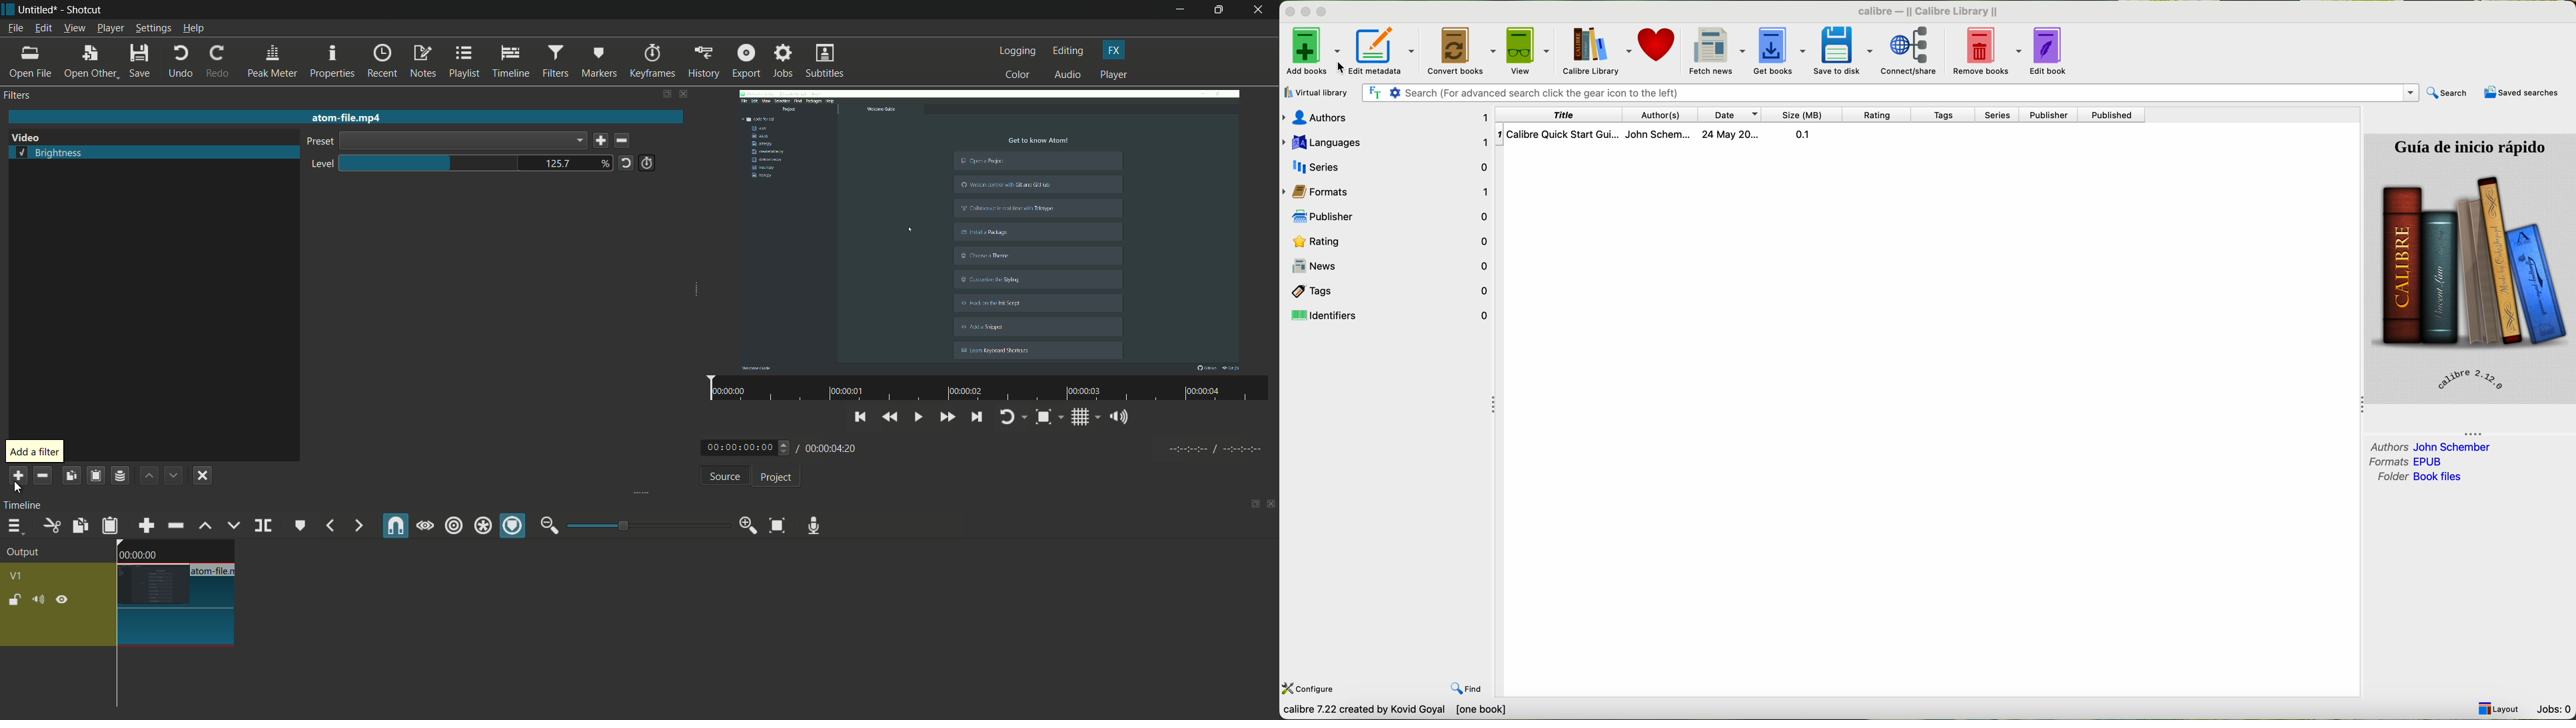 This screenshot has width=2576, height=728. What do you see at coordinates (319, 165) in the screenshot?
I see `level` at bounding box center [319, 165].